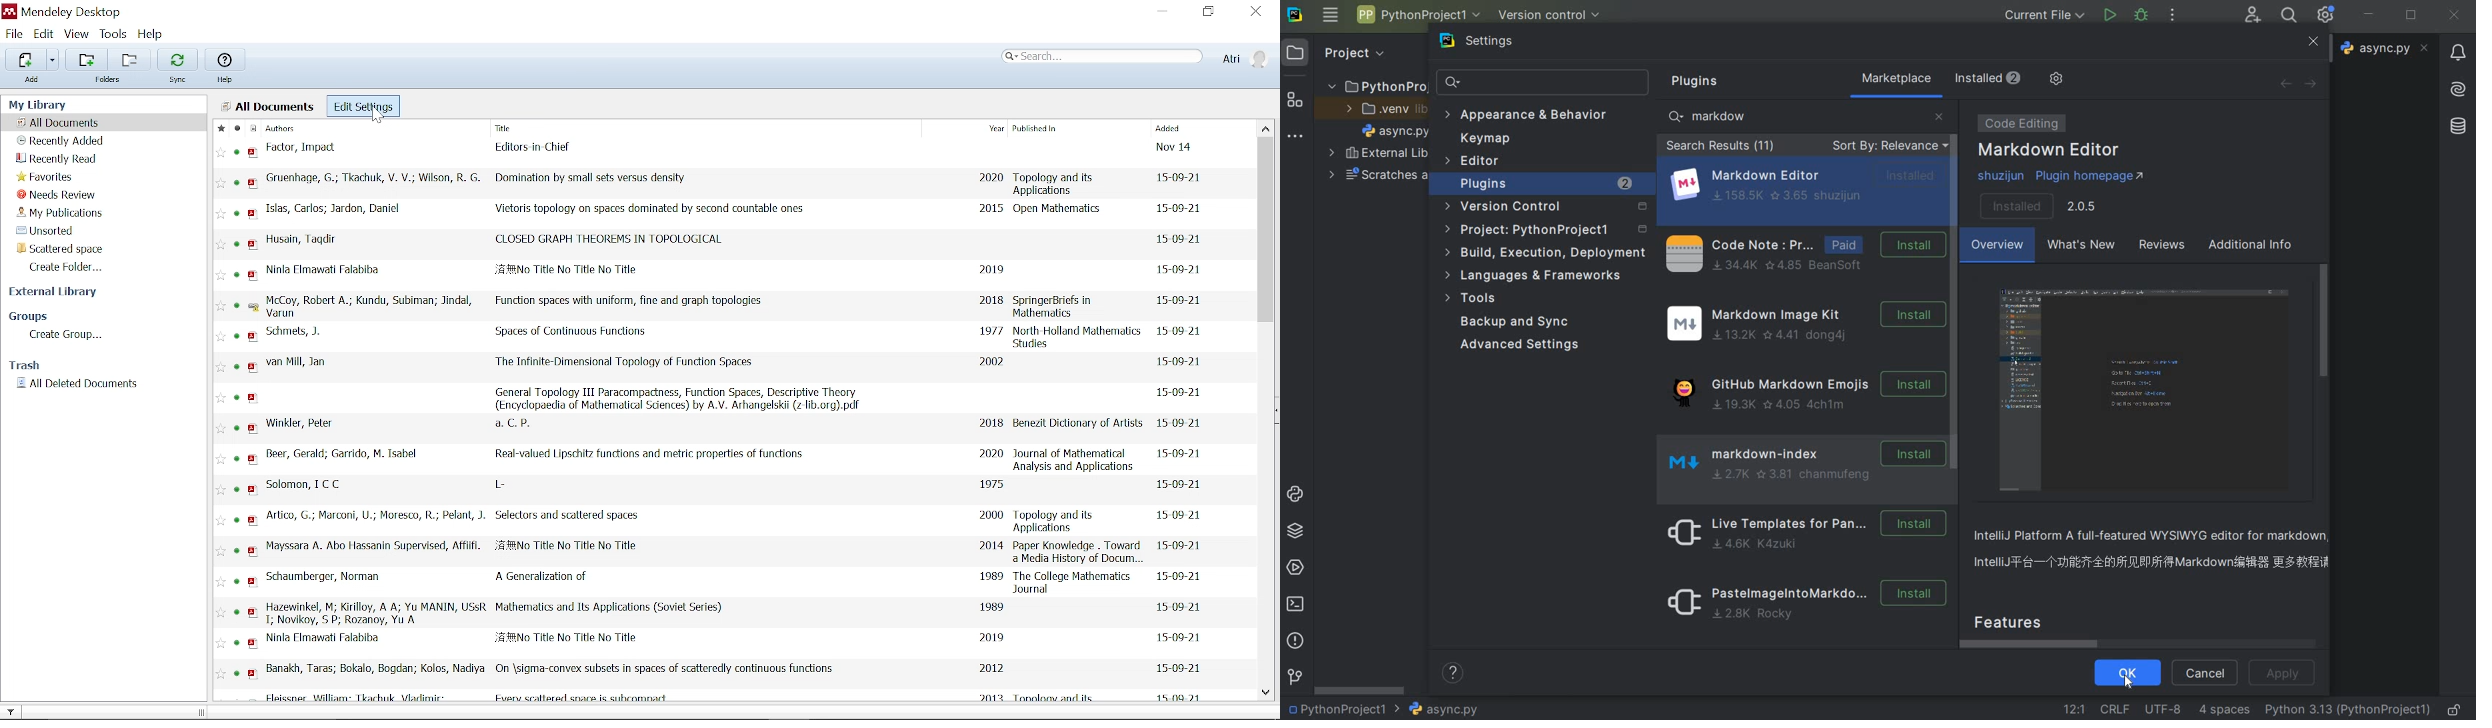 Image resolution: width=2492 pixels, height=728 pixels. What do you see at coordinates (177, 58) in the screenshot?
I see `Sync` at bounding box center [177, 58].